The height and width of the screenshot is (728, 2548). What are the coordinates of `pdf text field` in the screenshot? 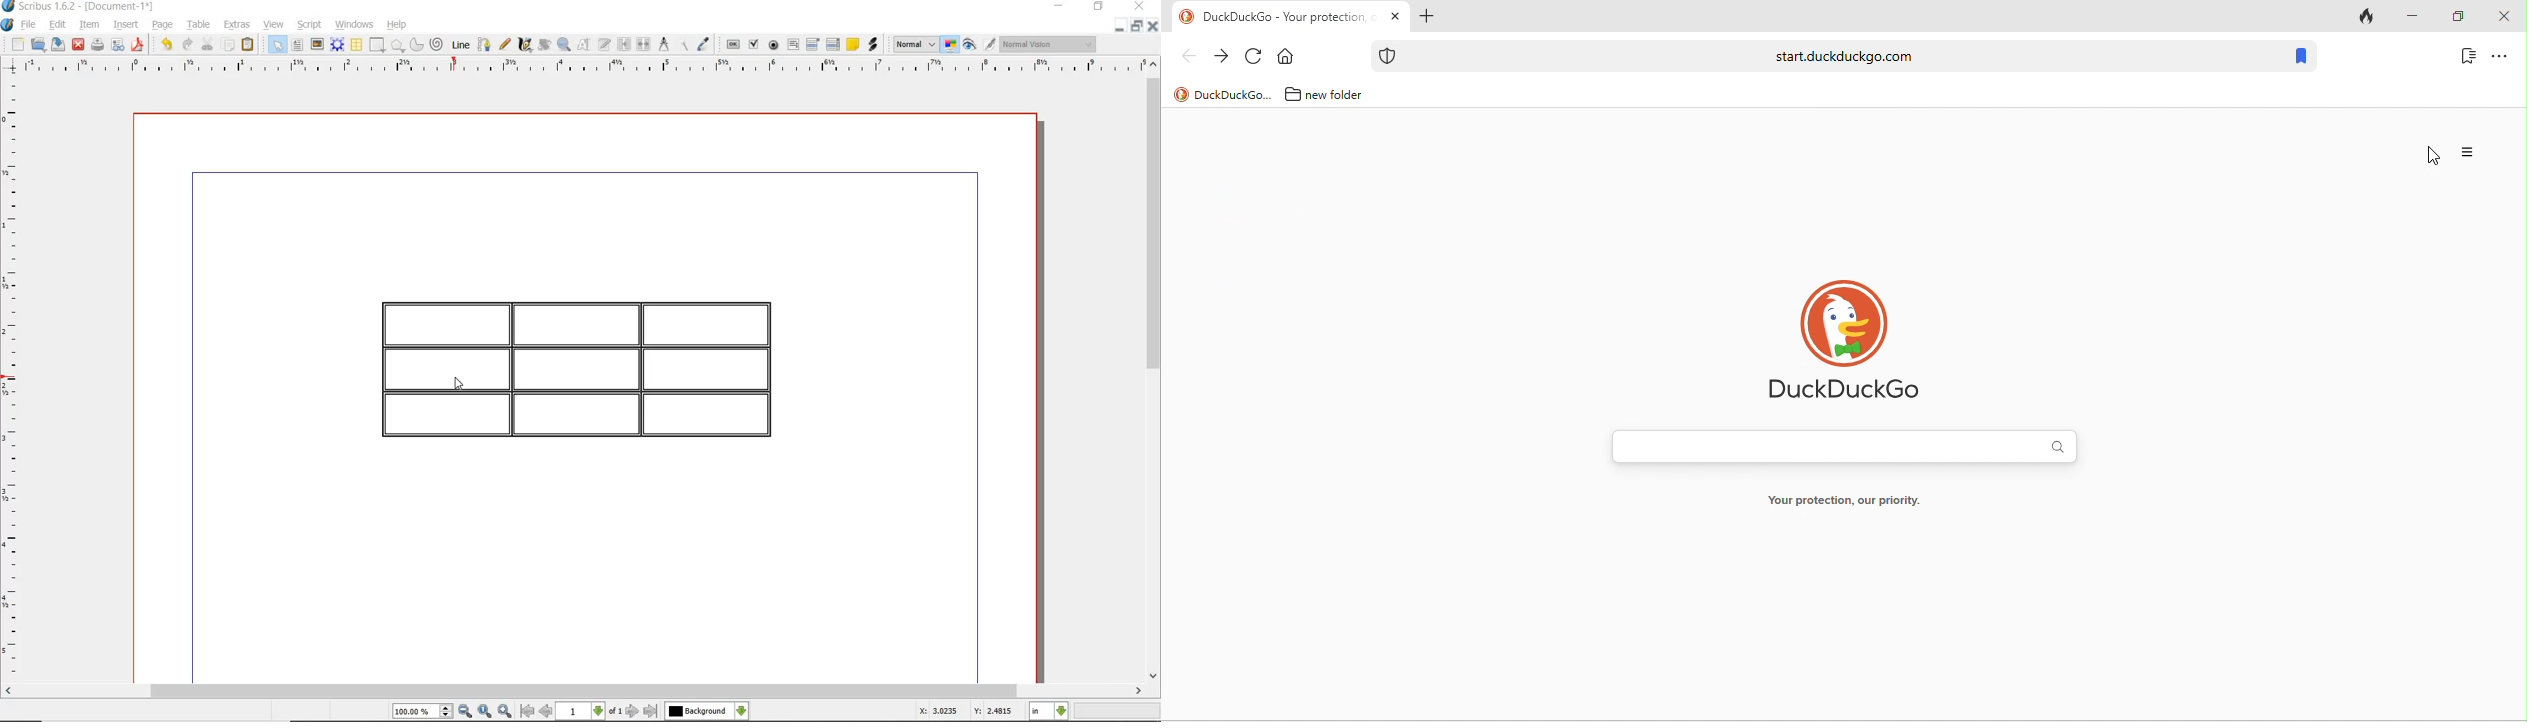 It's located at (793, 45).